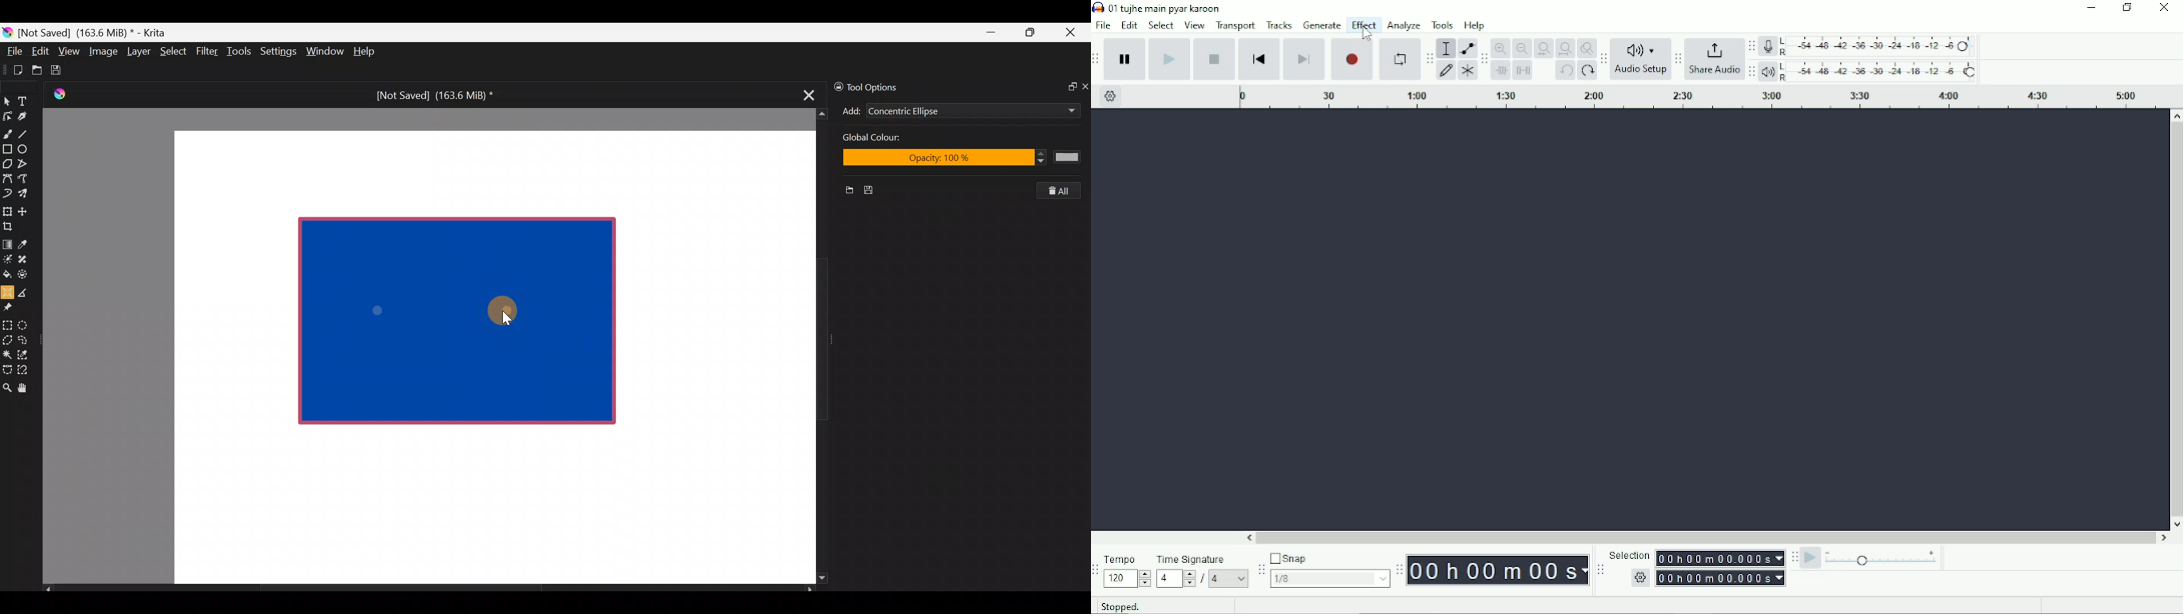  Describe the element at coordinates (38, 72) in the screenshot. I see `Open an existing document` at that location.